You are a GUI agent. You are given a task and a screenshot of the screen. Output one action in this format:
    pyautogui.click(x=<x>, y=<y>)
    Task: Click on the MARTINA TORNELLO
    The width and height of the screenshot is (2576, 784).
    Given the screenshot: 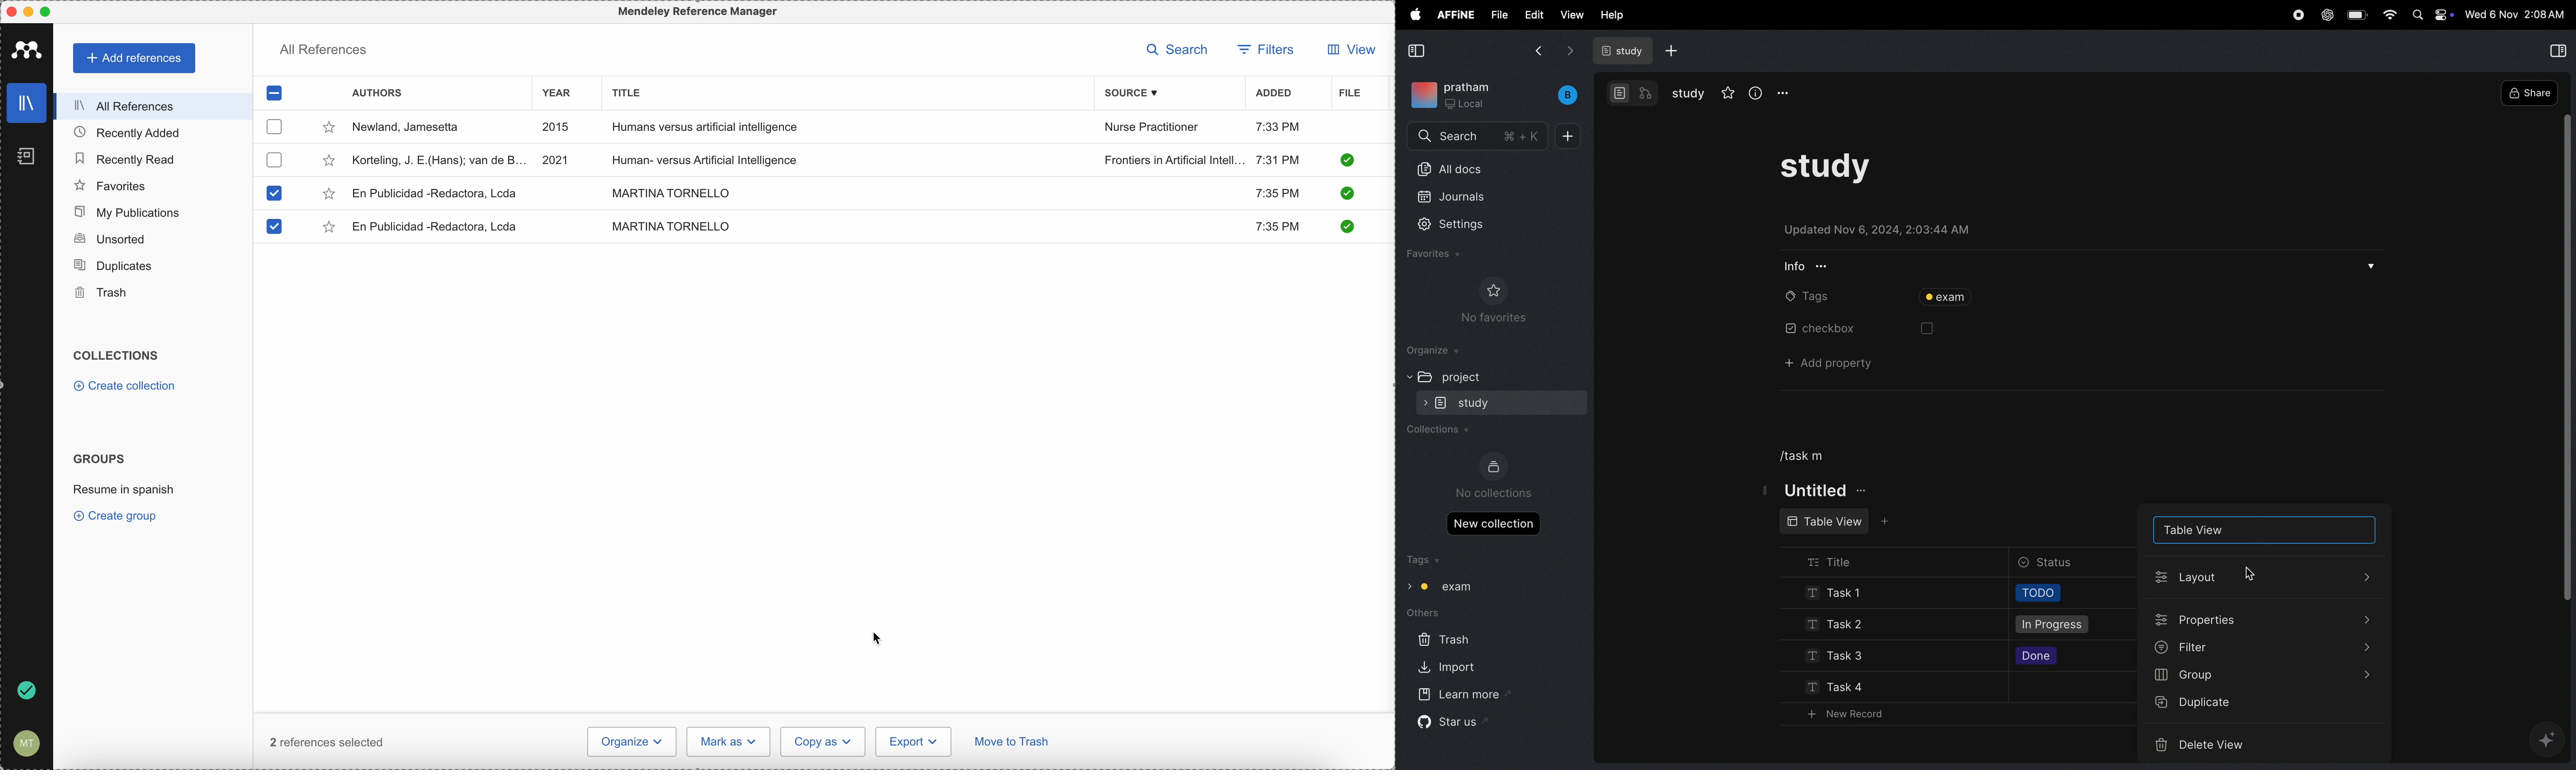 What is the action you would take?
    pyautogui.click(x=668, y=191)
    